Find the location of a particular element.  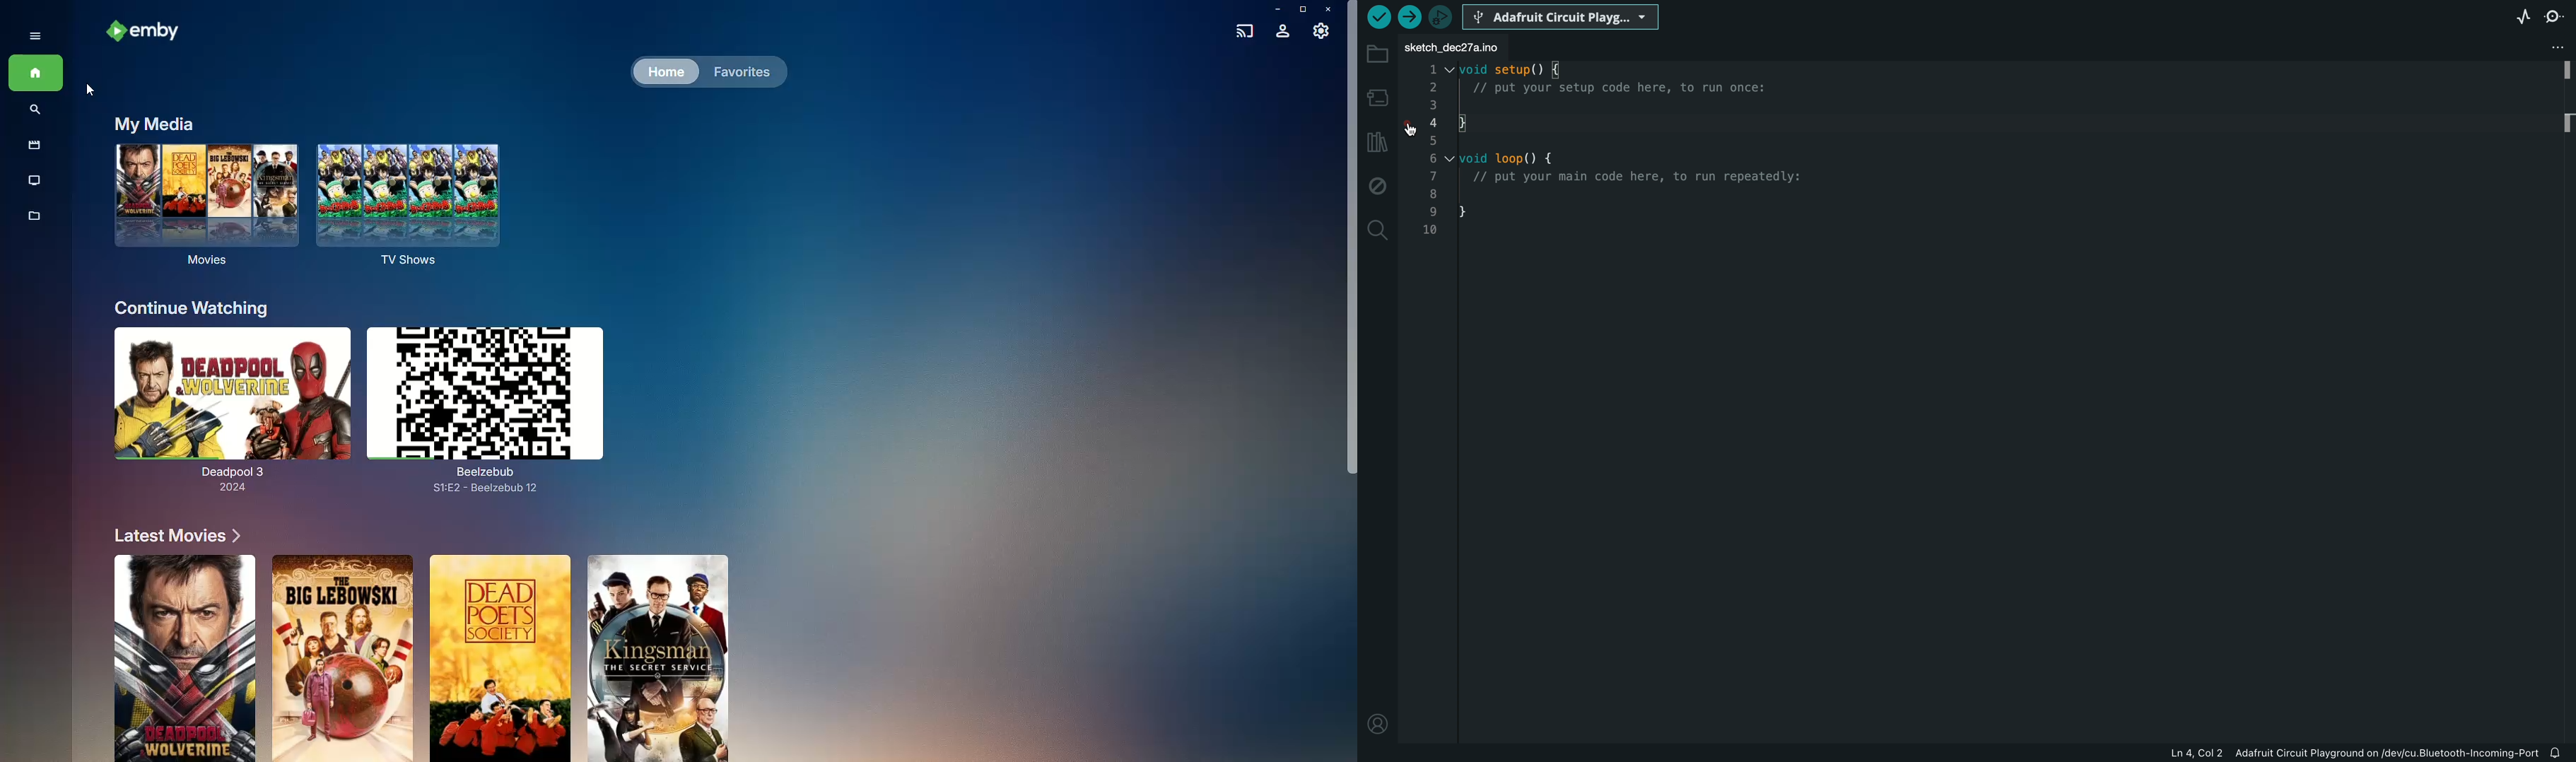

Continue Watching is located at coordinates (192, 307).